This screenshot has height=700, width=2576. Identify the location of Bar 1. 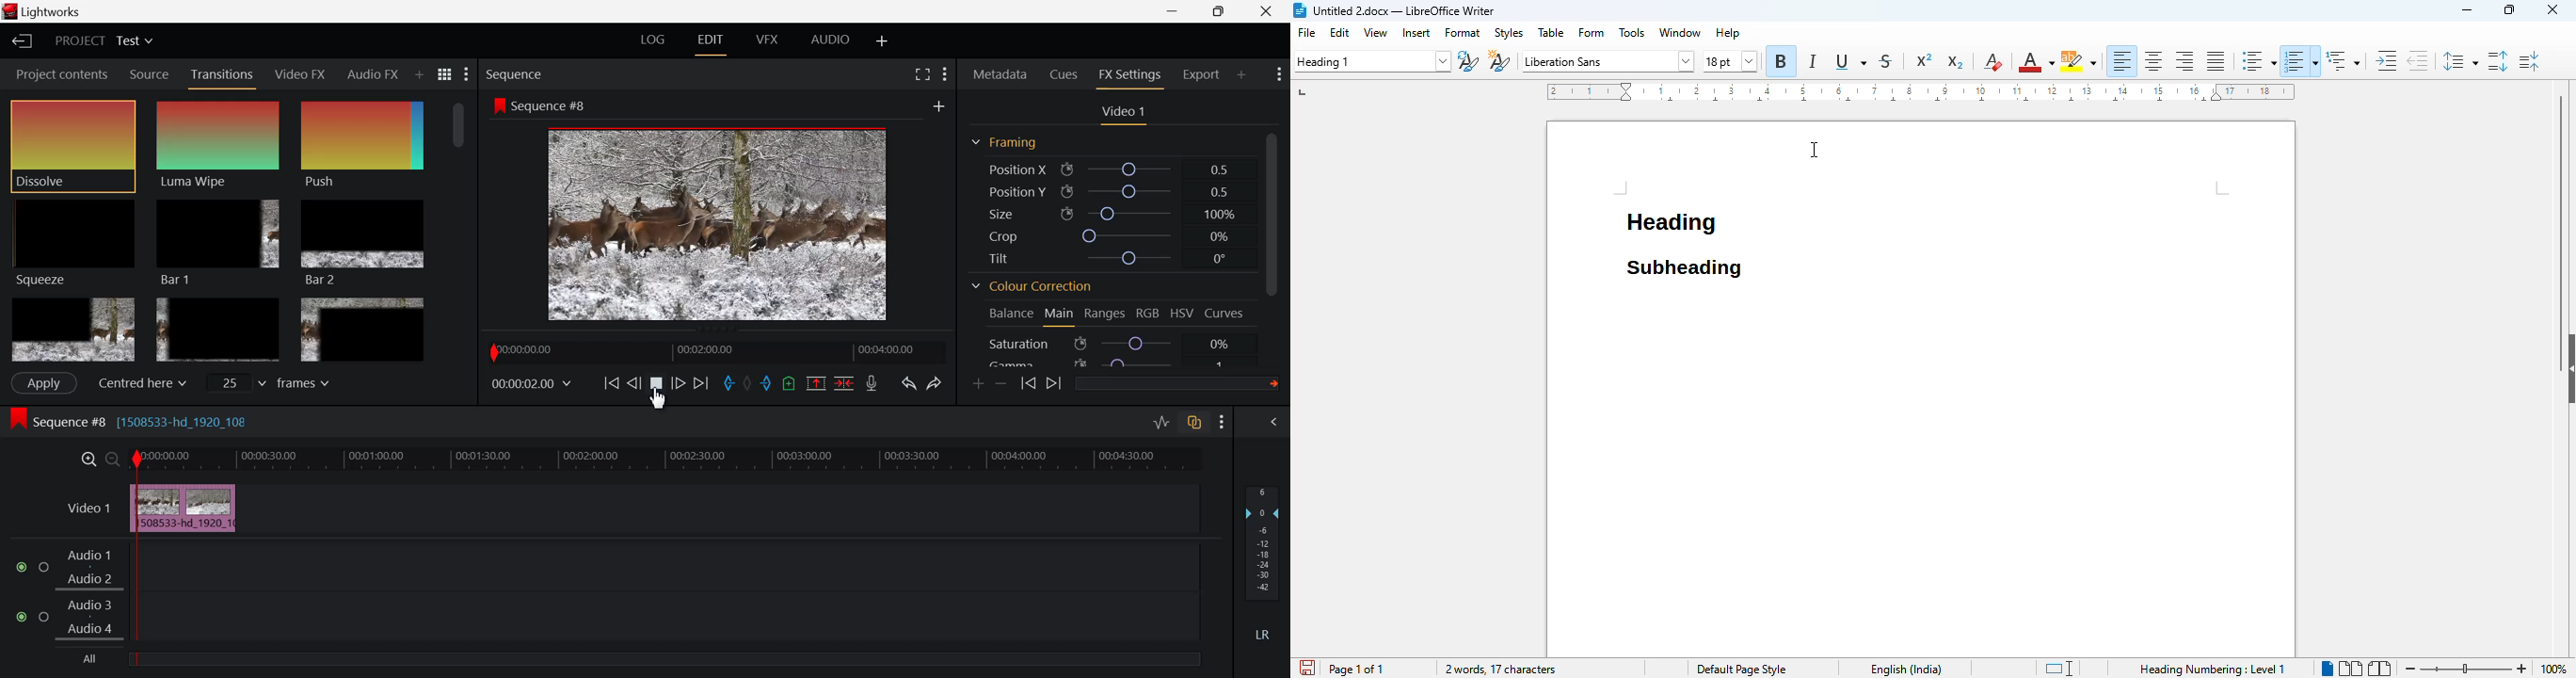
(218, 243).